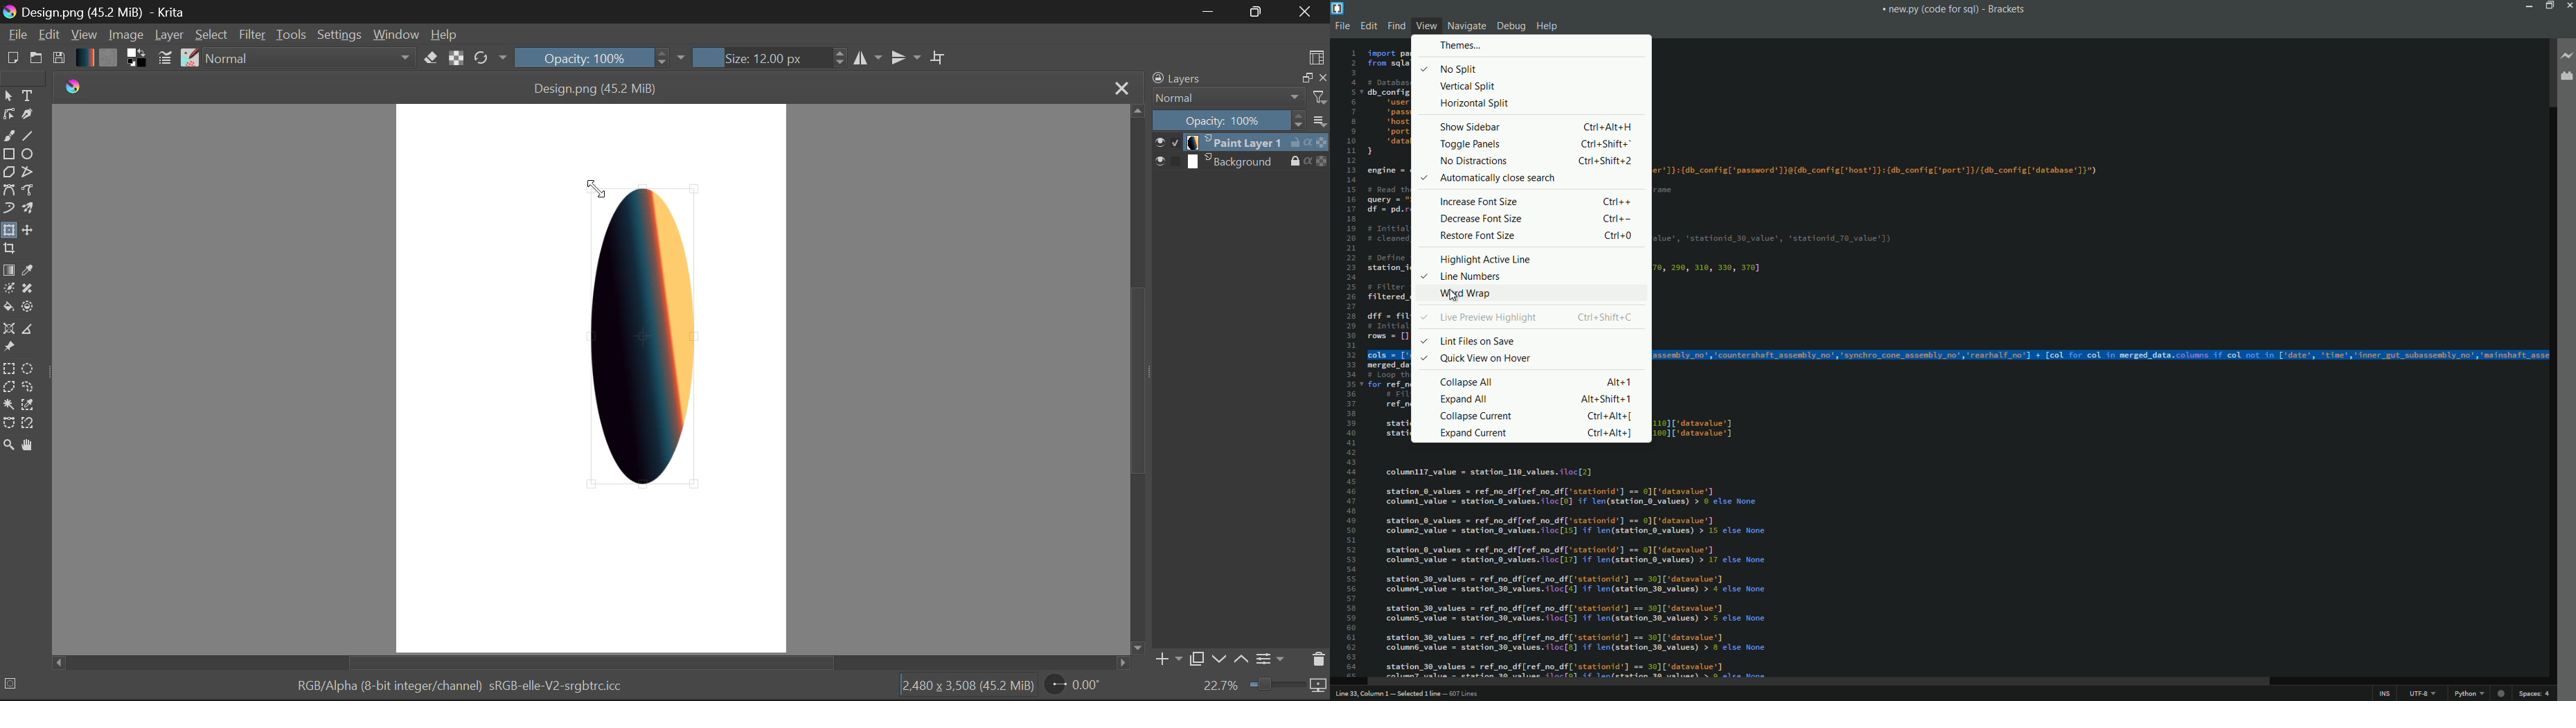 Image resolution: width=2576 pixels, height=728 pixels. What do you see at coordinates (939, 55) in the screenshot?
I see `Crop` at bounding box center [939, 55].